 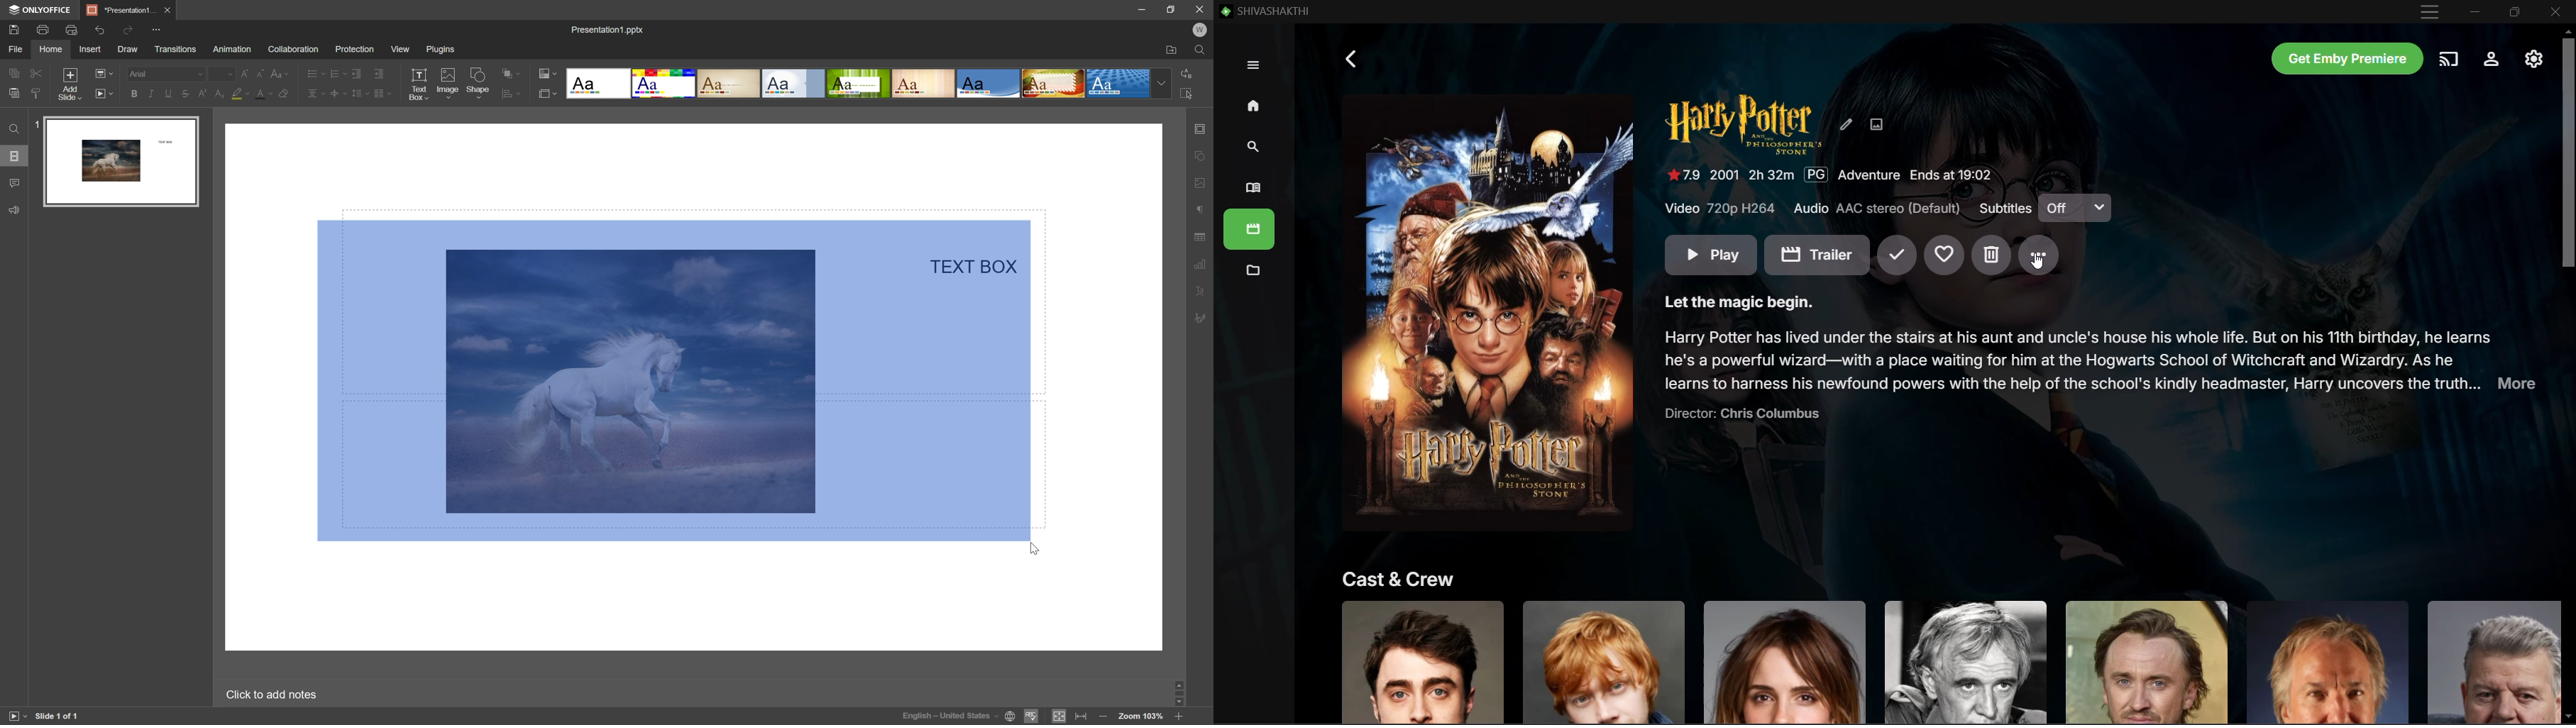 I want to click on 1, so click(x=34, y=123).